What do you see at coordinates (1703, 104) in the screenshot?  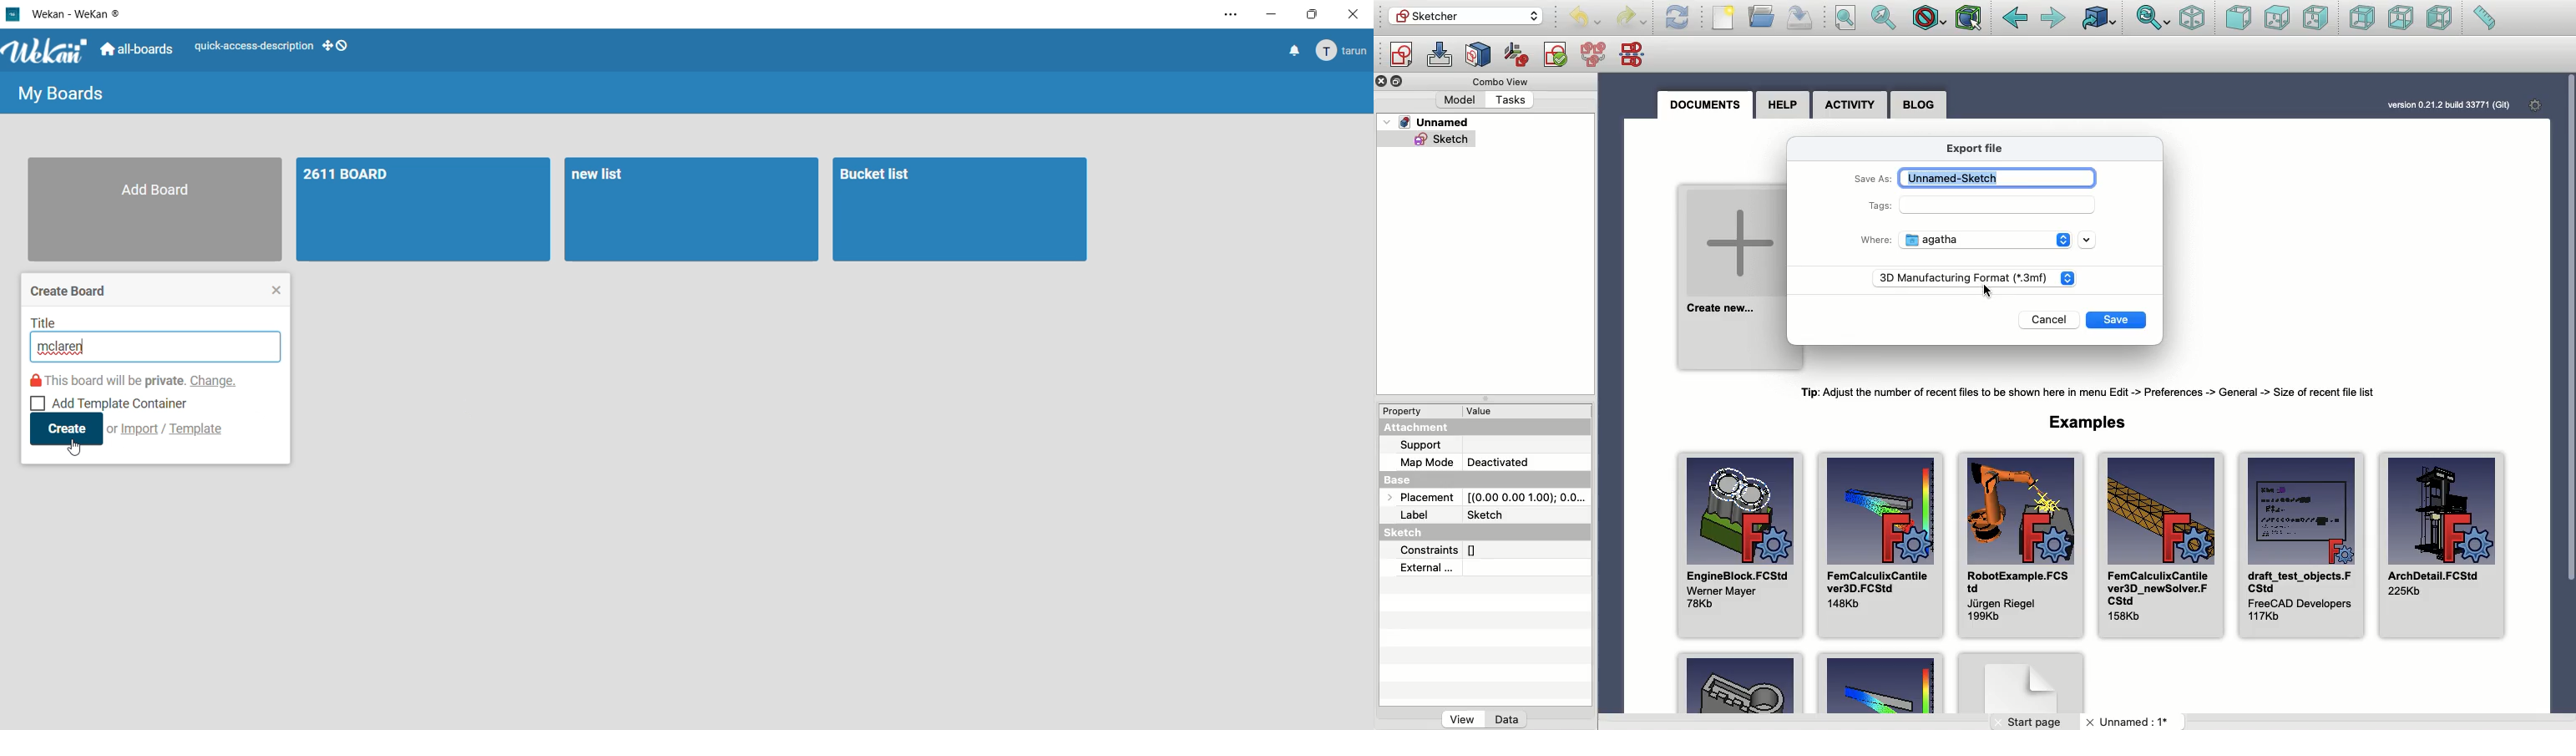 I see `Documents` at bounding box center [1703, 104].